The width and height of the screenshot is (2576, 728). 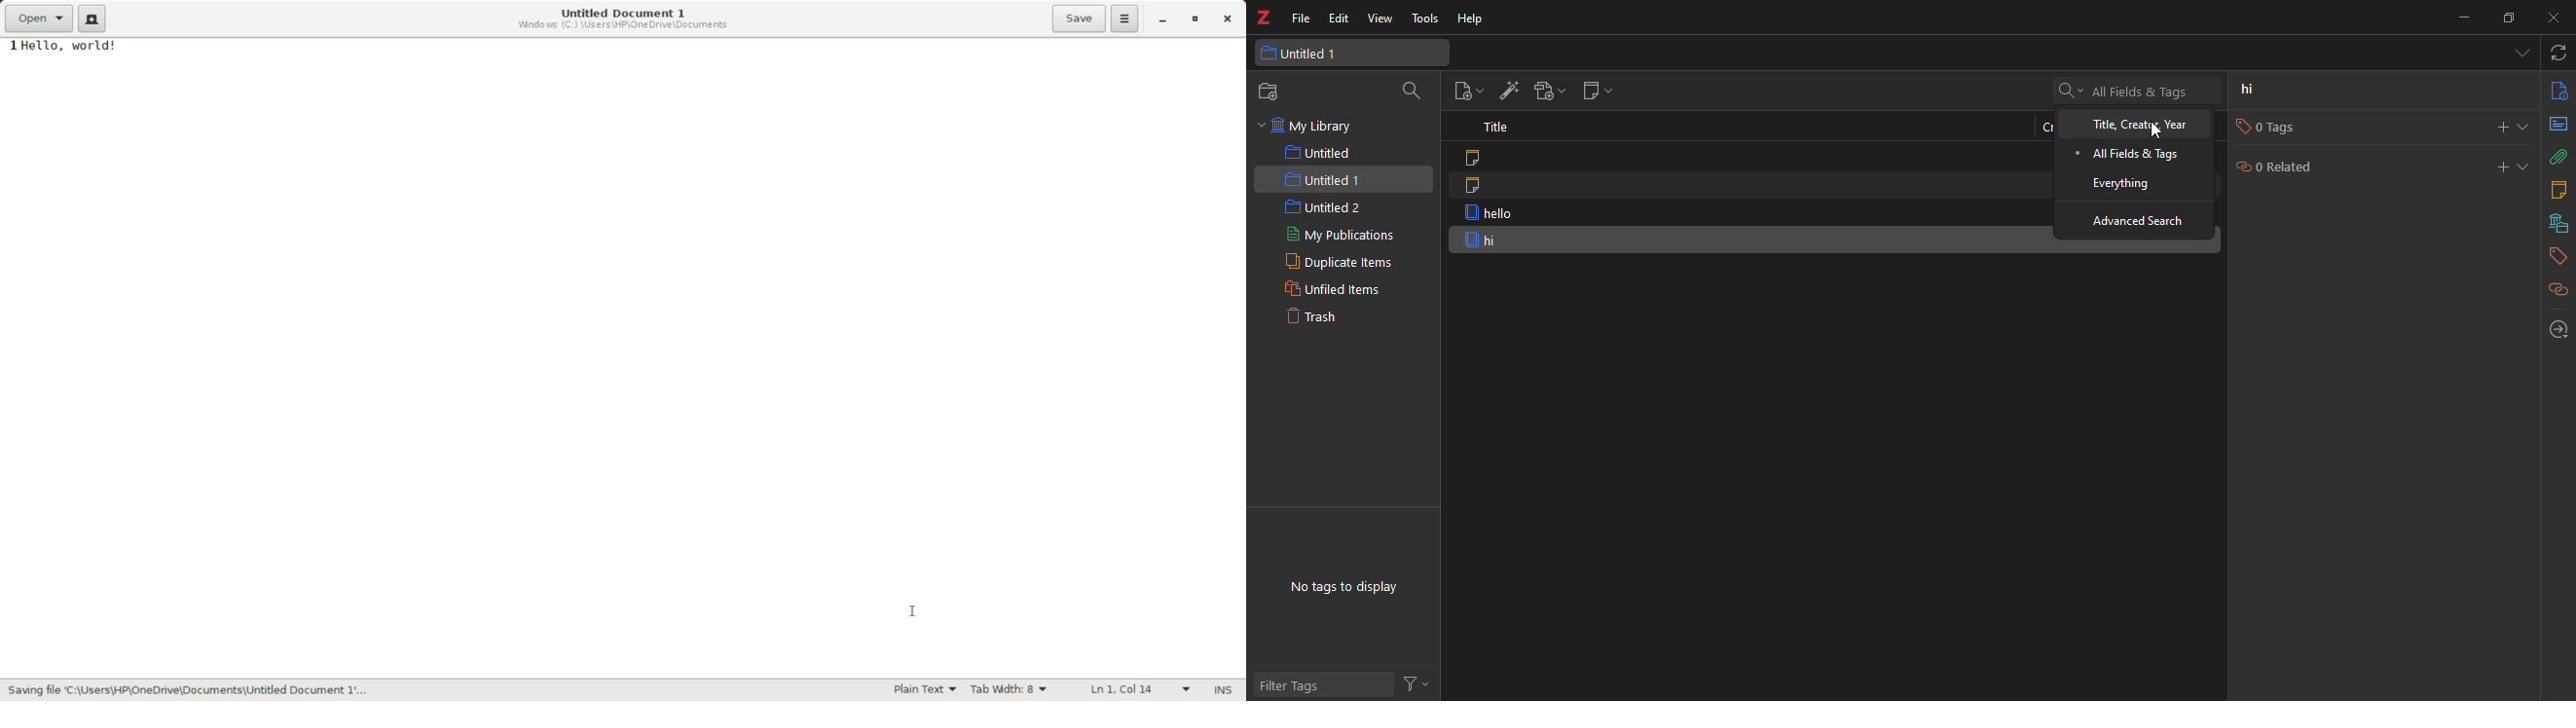 What do you see at coordinates (2125, 91) in the screenshot?
I see `all fields and tags` at bounding box center [2125, 91].